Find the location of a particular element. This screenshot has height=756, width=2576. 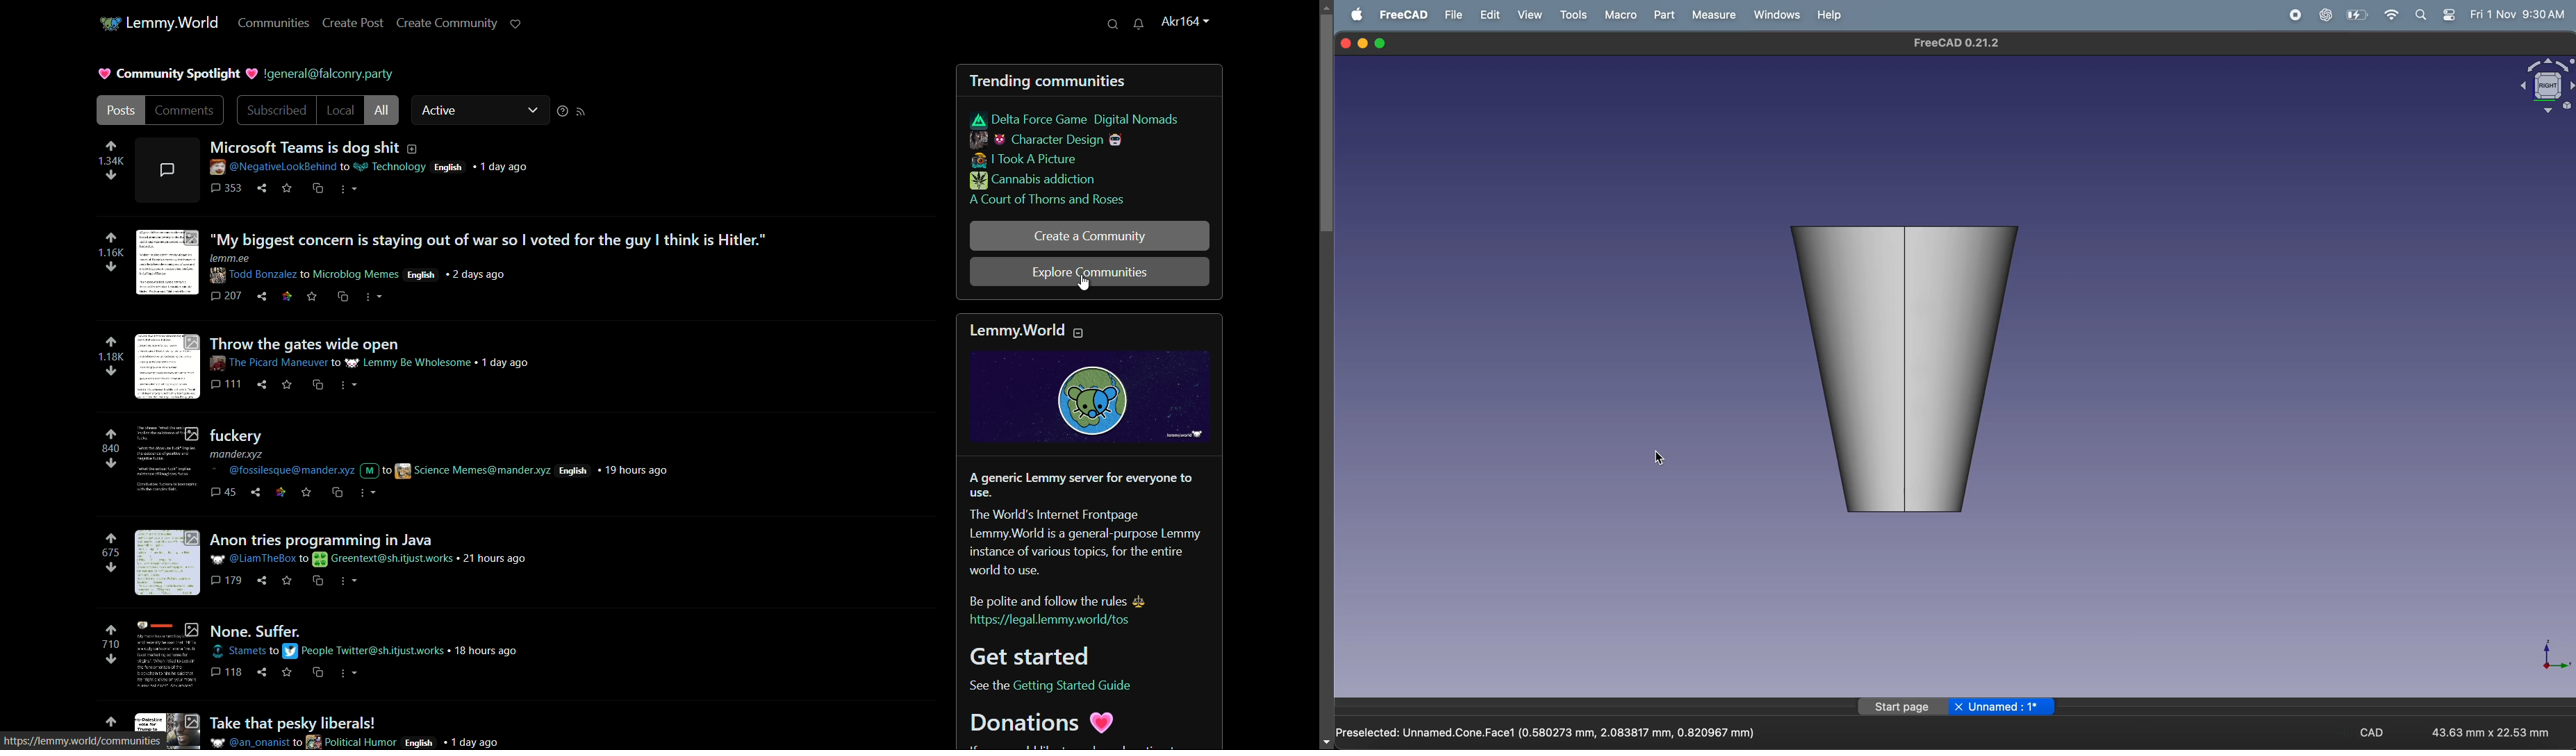

upvote is located at coordinates (112, 722).